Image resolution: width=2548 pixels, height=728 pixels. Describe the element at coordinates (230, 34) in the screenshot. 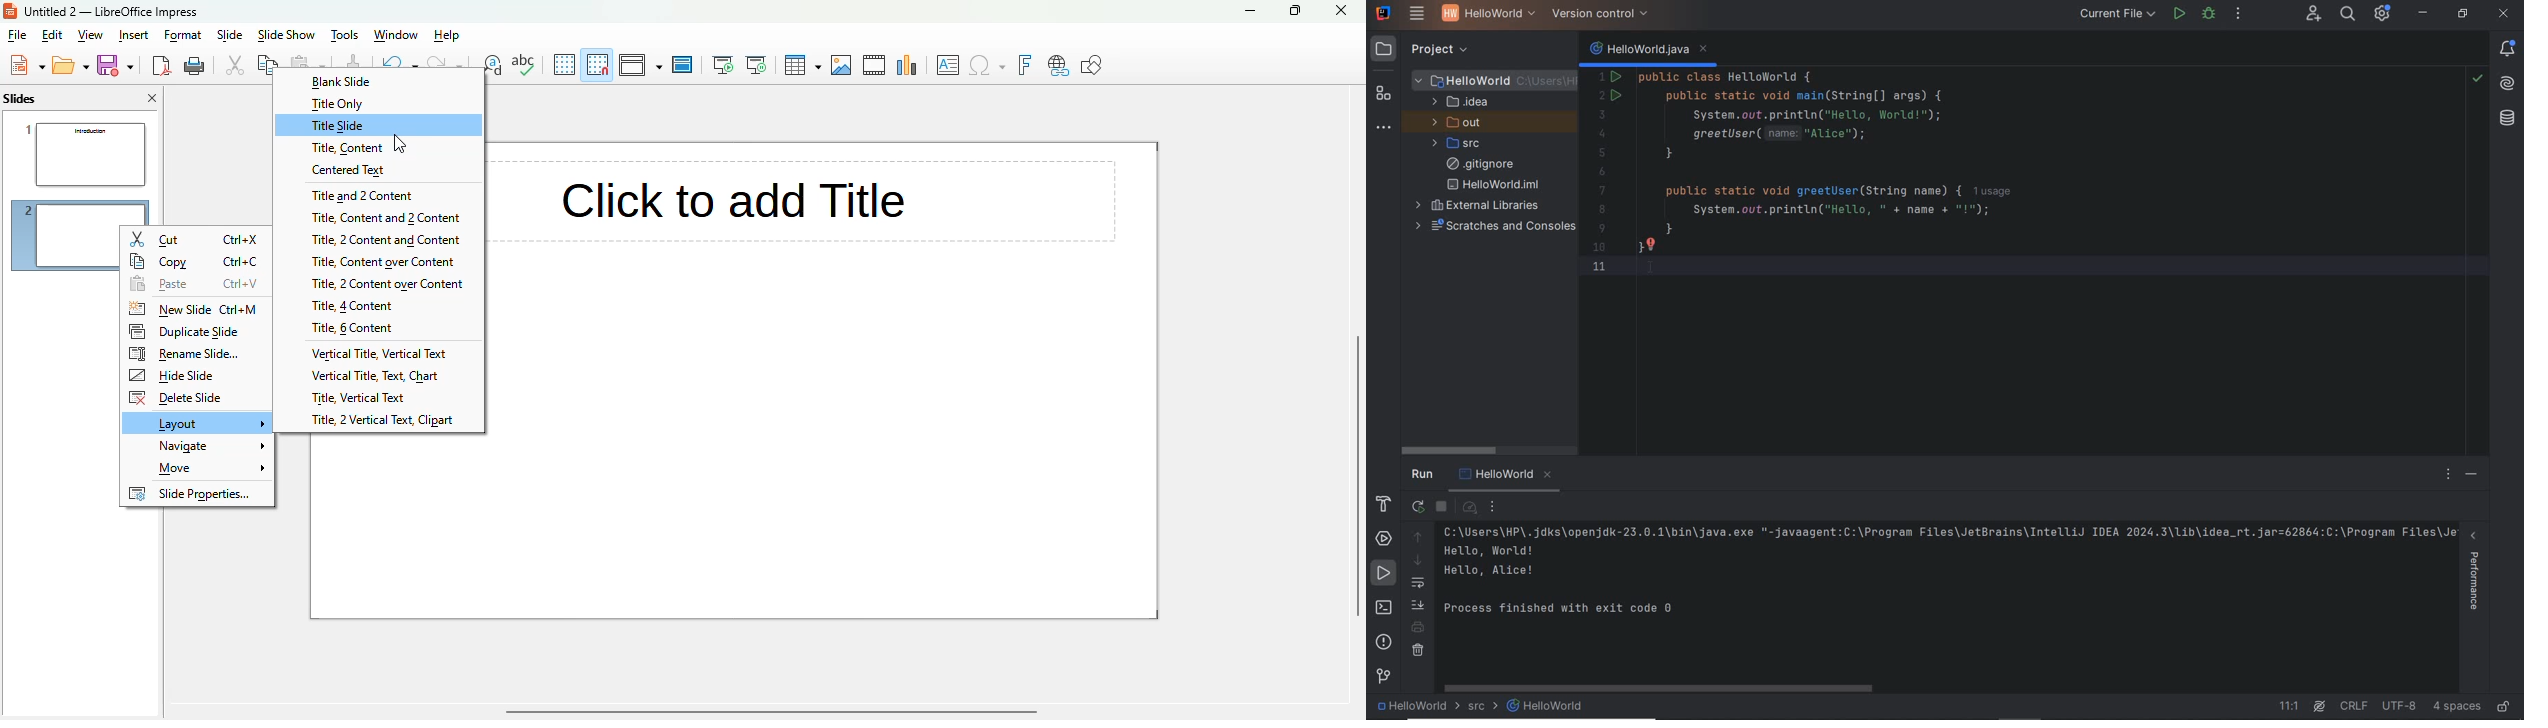

I see `slide` at that location.